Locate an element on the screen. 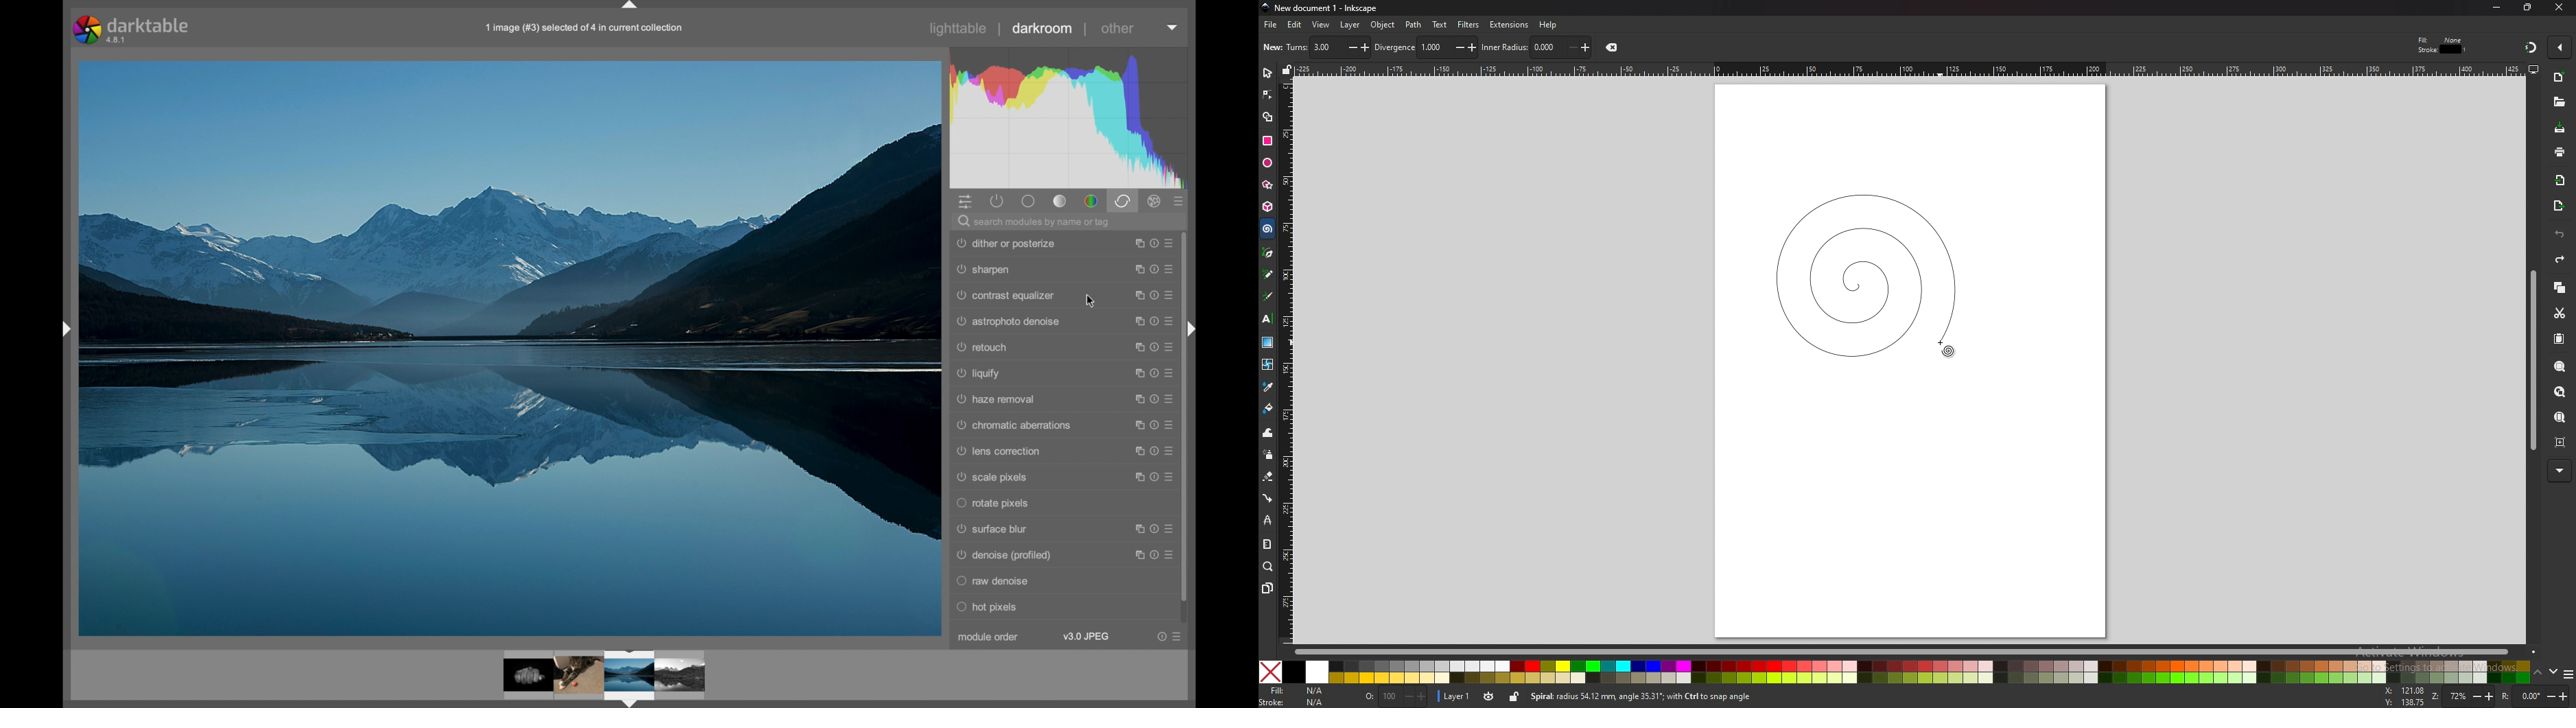  module order is located at coordinates (990, 638).